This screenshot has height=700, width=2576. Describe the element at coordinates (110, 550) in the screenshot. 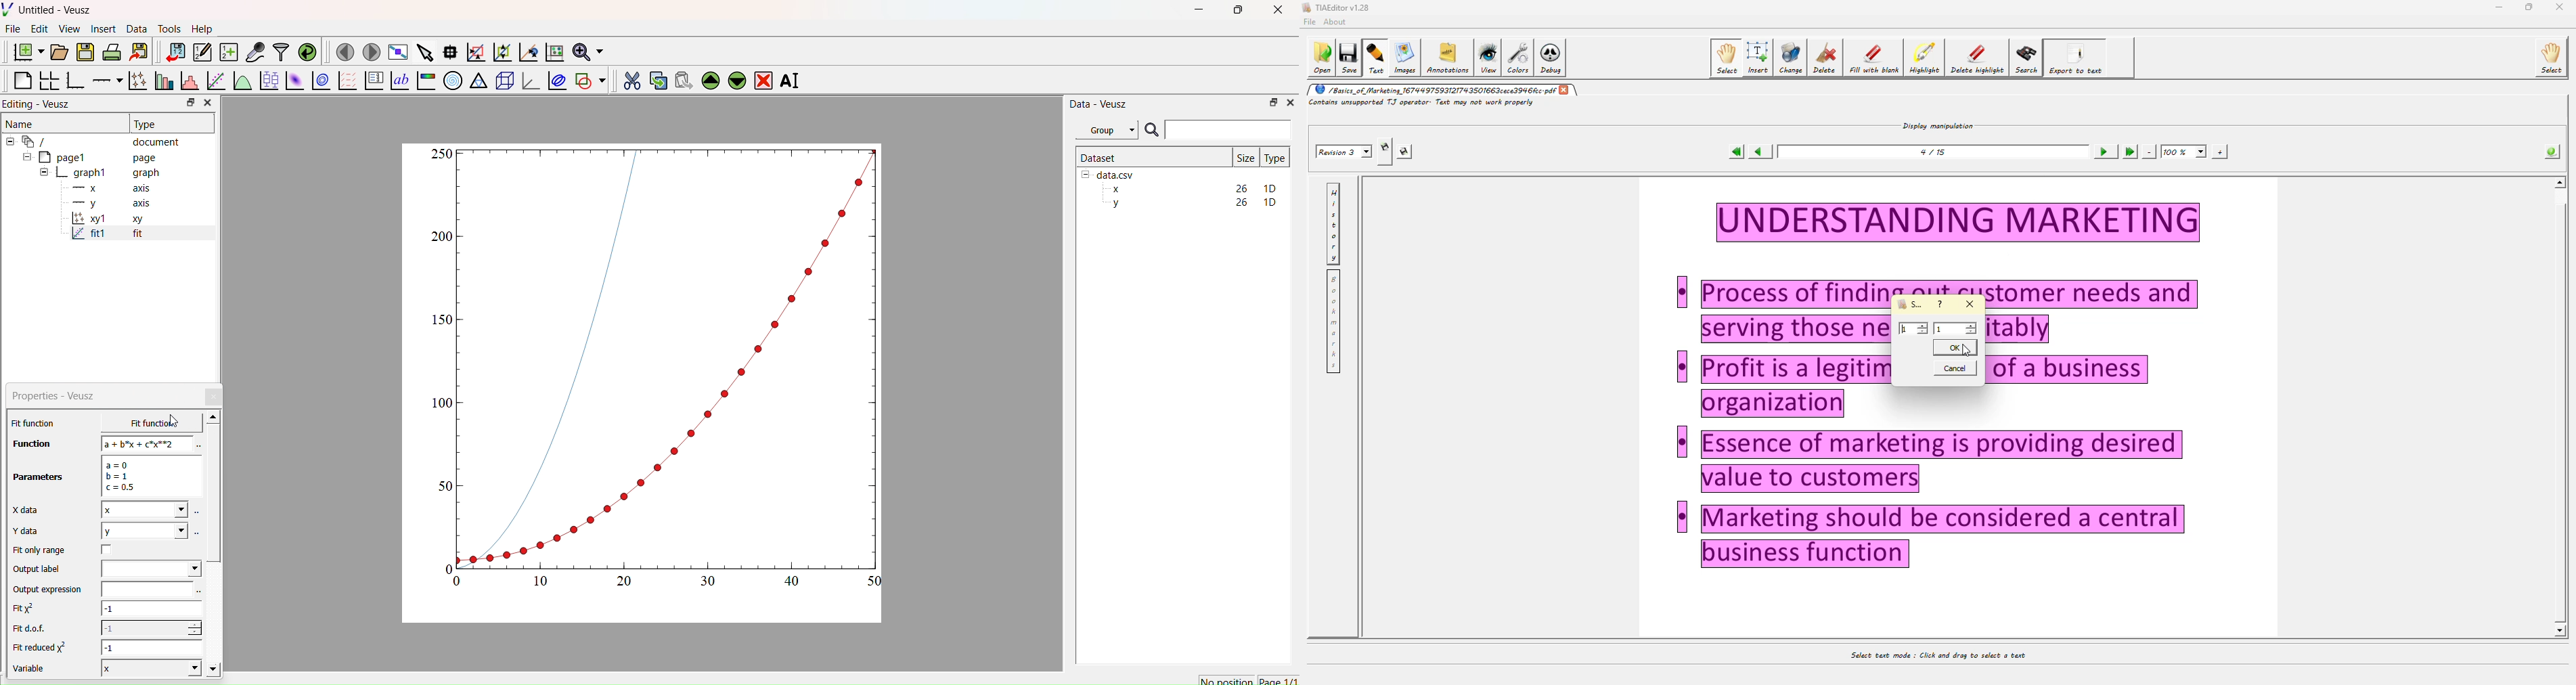

I see `Checkbox` at that location.